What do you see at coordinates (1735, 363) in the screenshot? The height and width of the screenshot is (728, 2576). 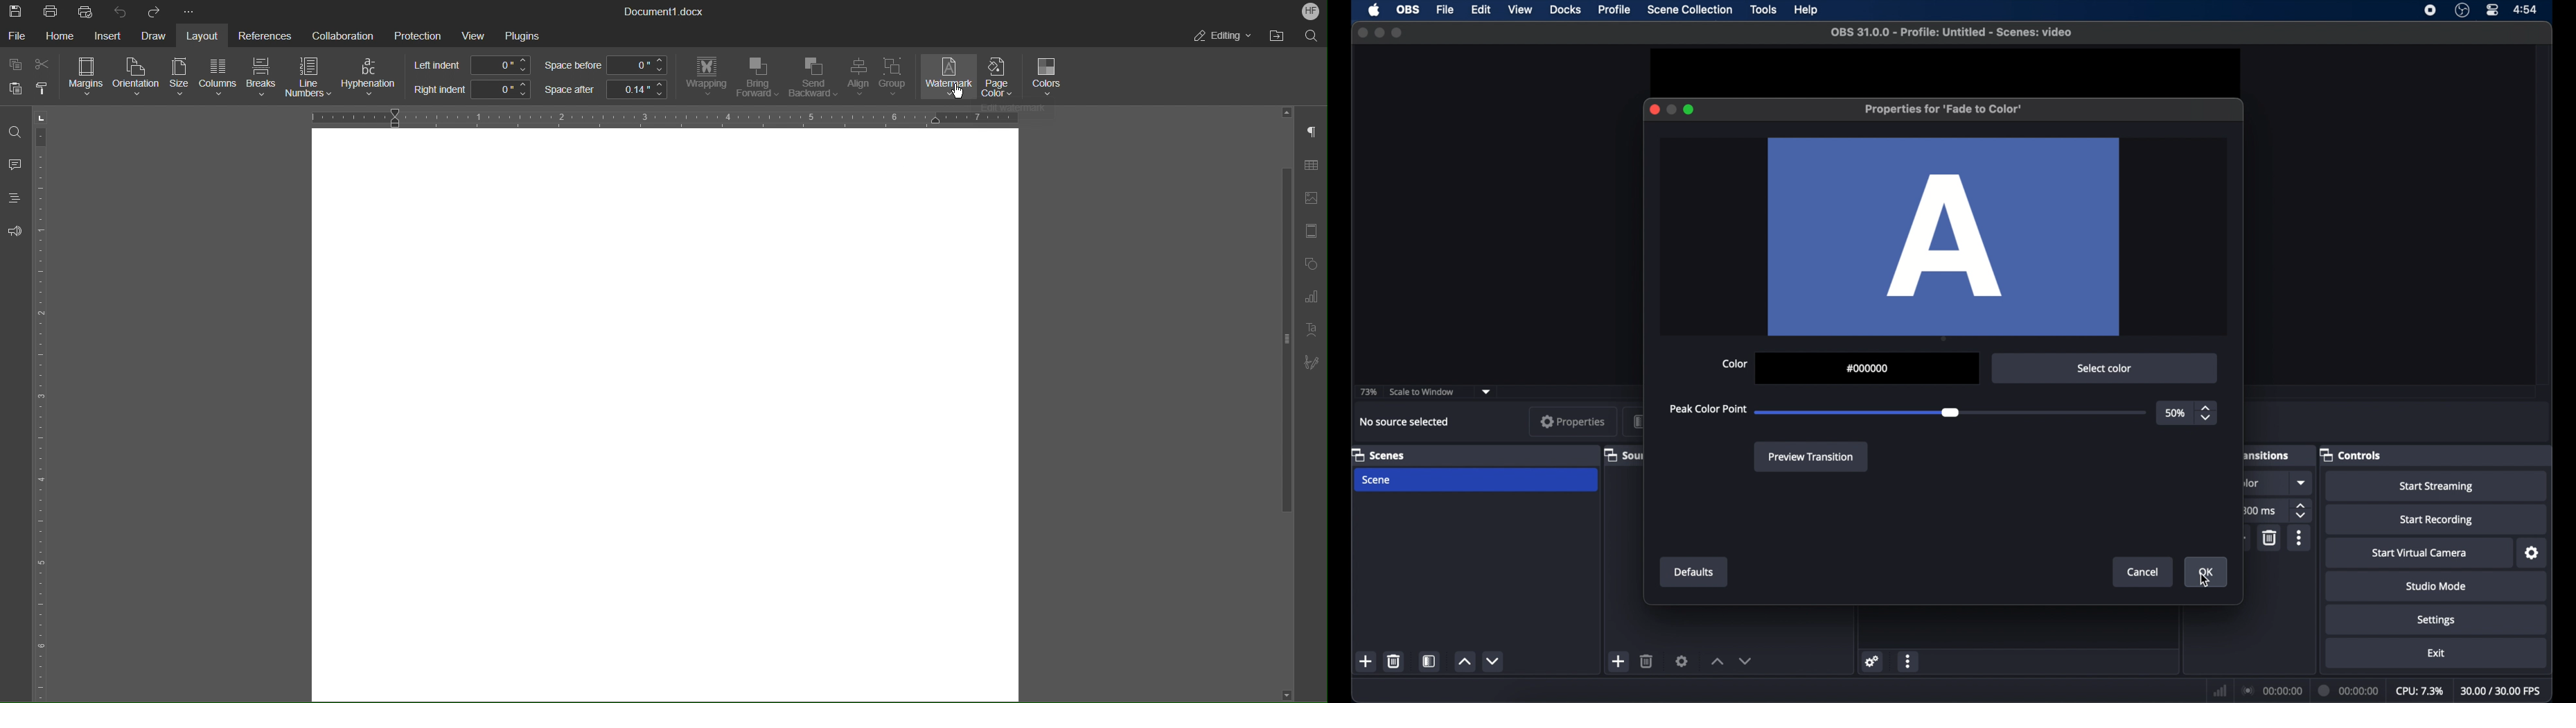 I see `color` at bounding box center [1735, 363].